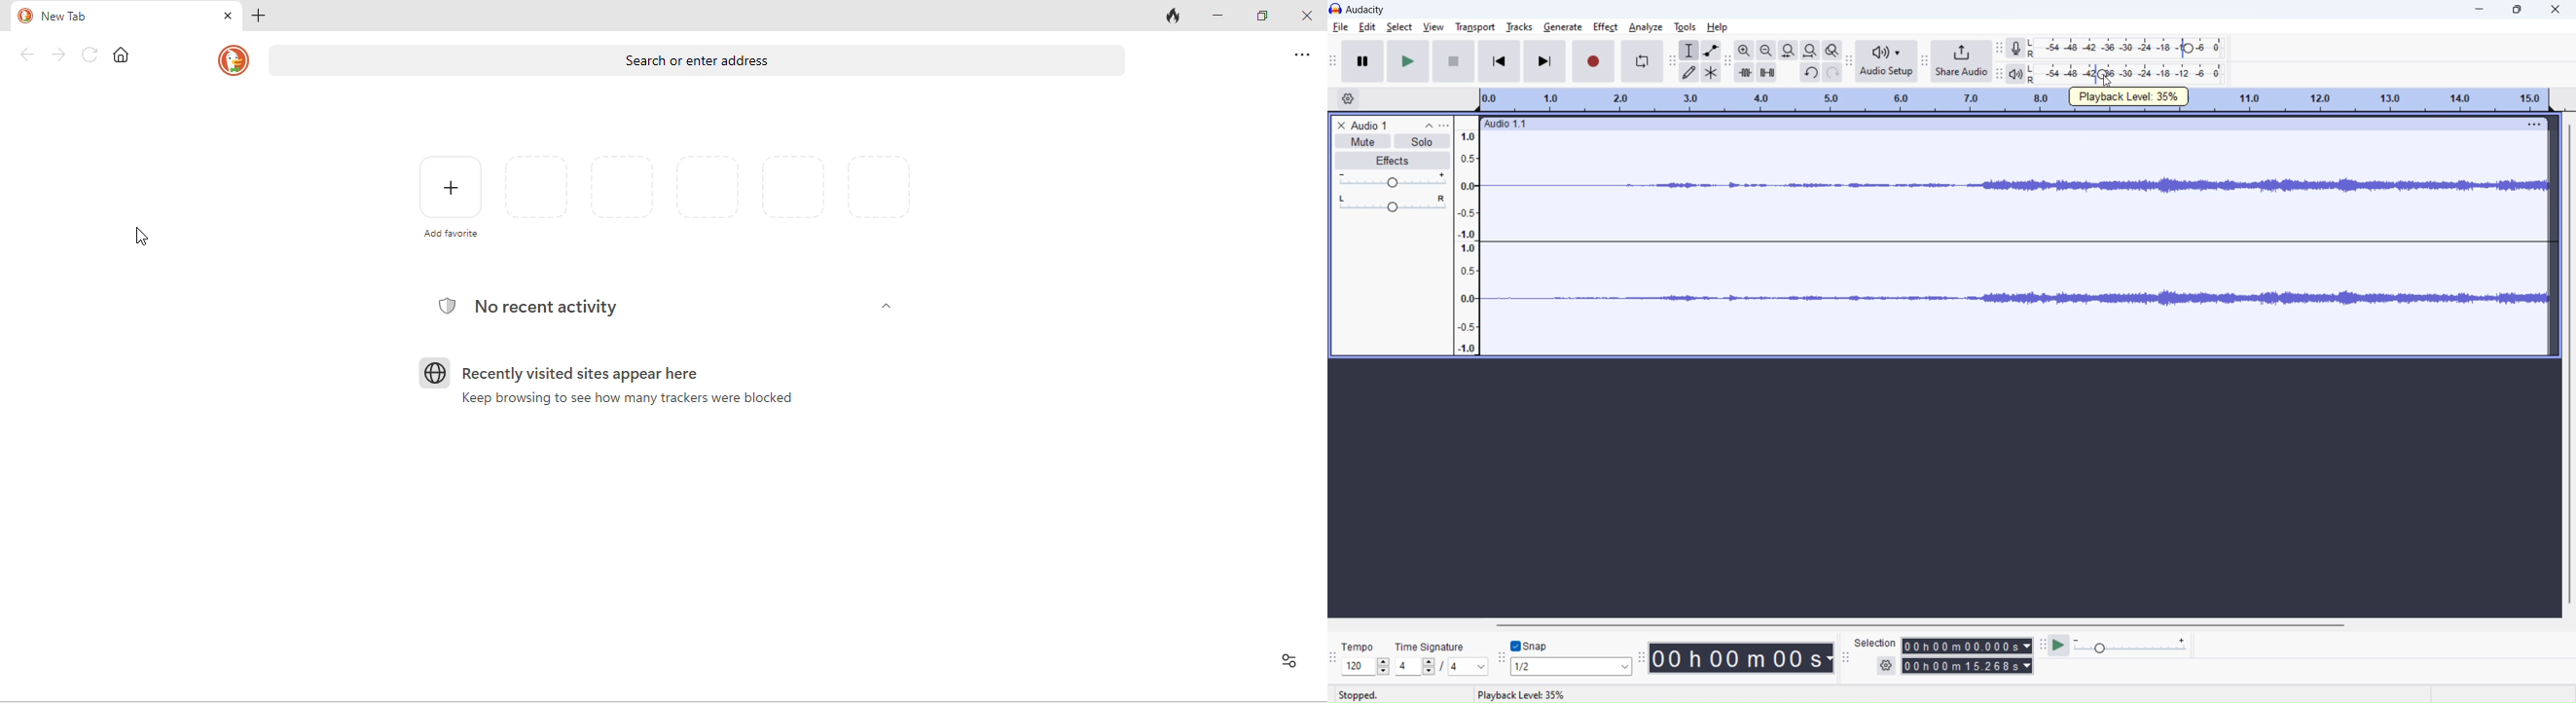 The image size is (2576, 728). Describe the element at coordinates (1925, 61) in the screenshot. I see `share audio toolbar` at that location.